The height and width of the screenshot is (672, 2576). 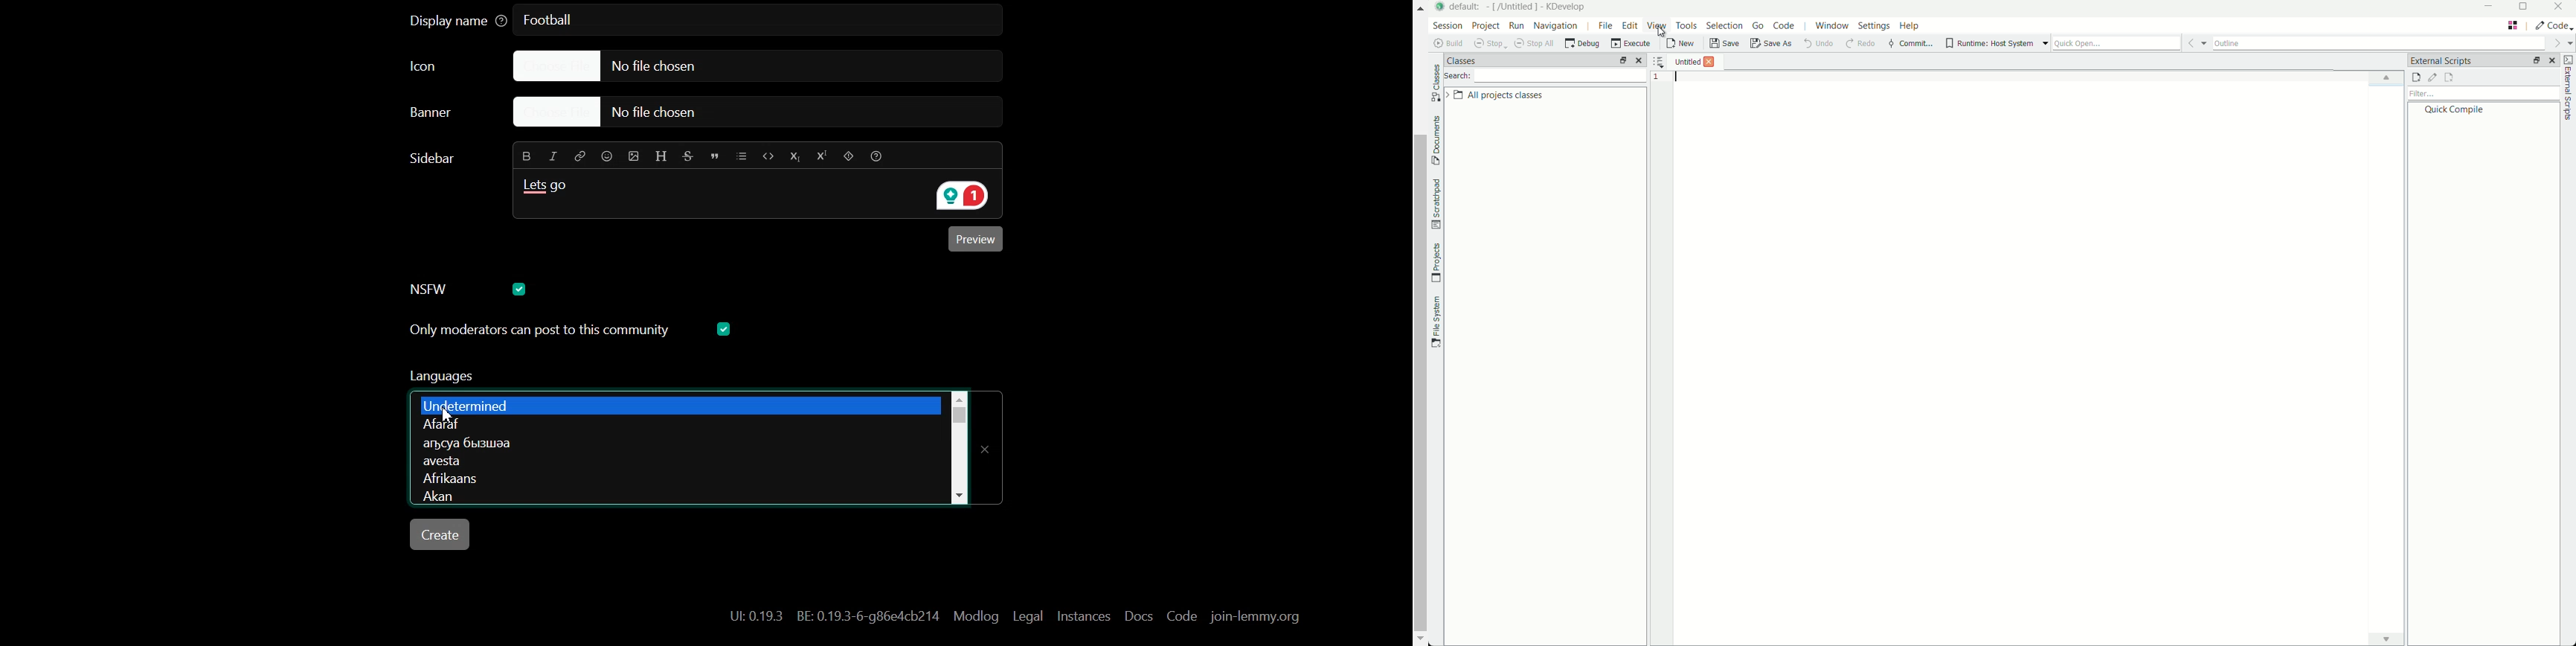 I want to click on edit external scripts, so click(x=2433, y=78).